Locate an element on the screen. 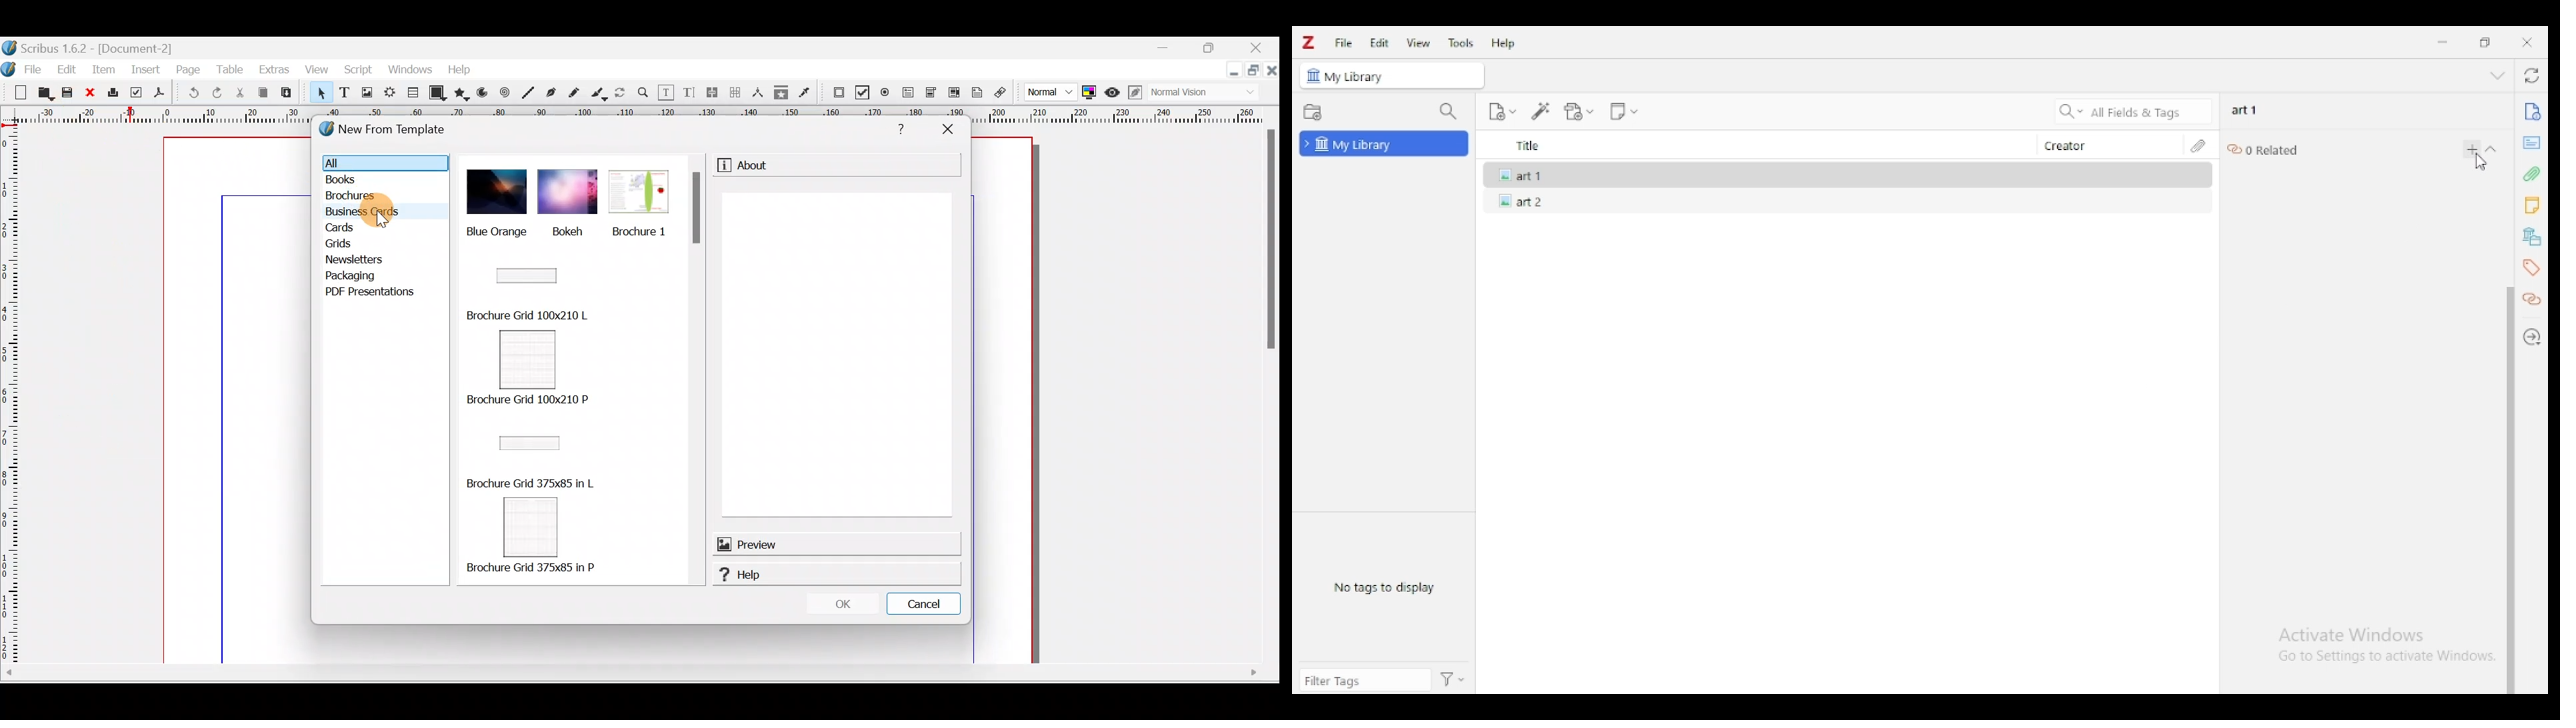  Maximise is located at coordinates (1253, 71).